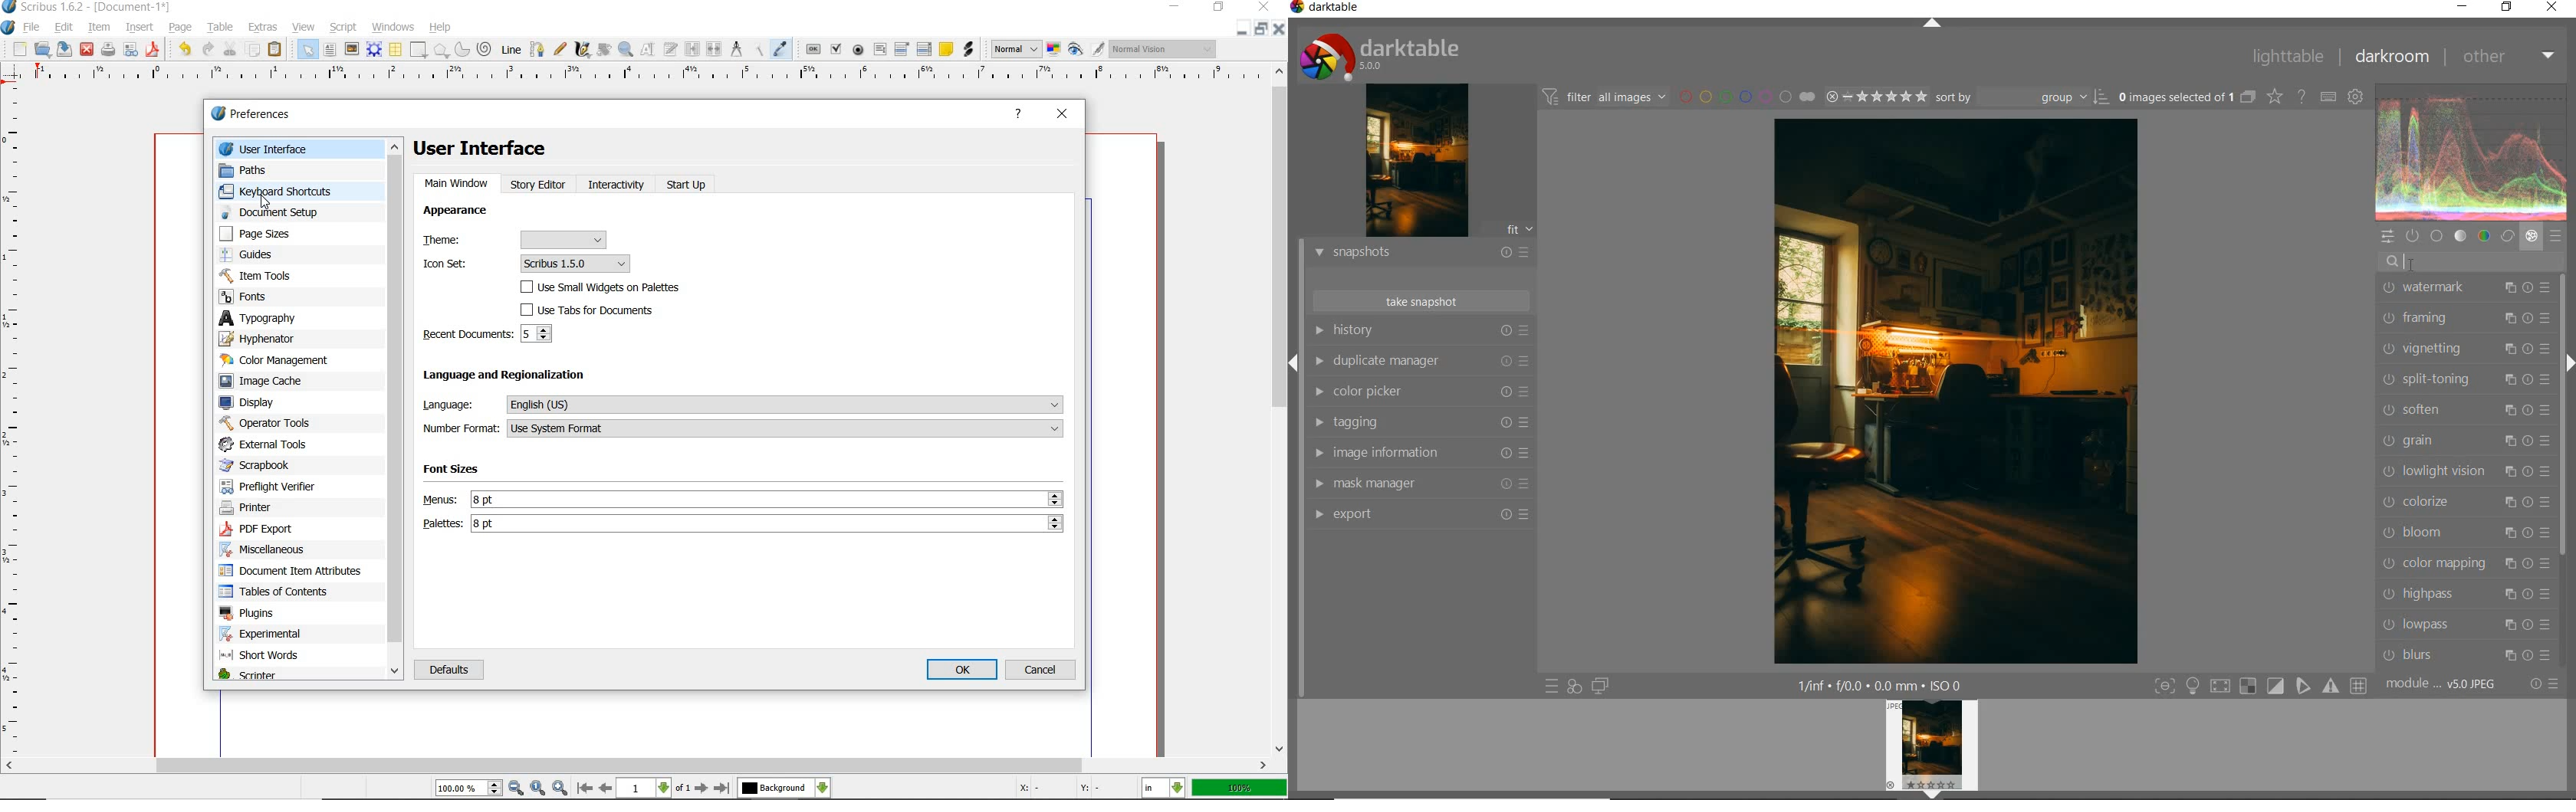 The width and height of the screenshot is (2576, 812). What do you see at coordinates (760, 50) in the screenshot?
I see `copy item properties` at bounding box center [760, 50].